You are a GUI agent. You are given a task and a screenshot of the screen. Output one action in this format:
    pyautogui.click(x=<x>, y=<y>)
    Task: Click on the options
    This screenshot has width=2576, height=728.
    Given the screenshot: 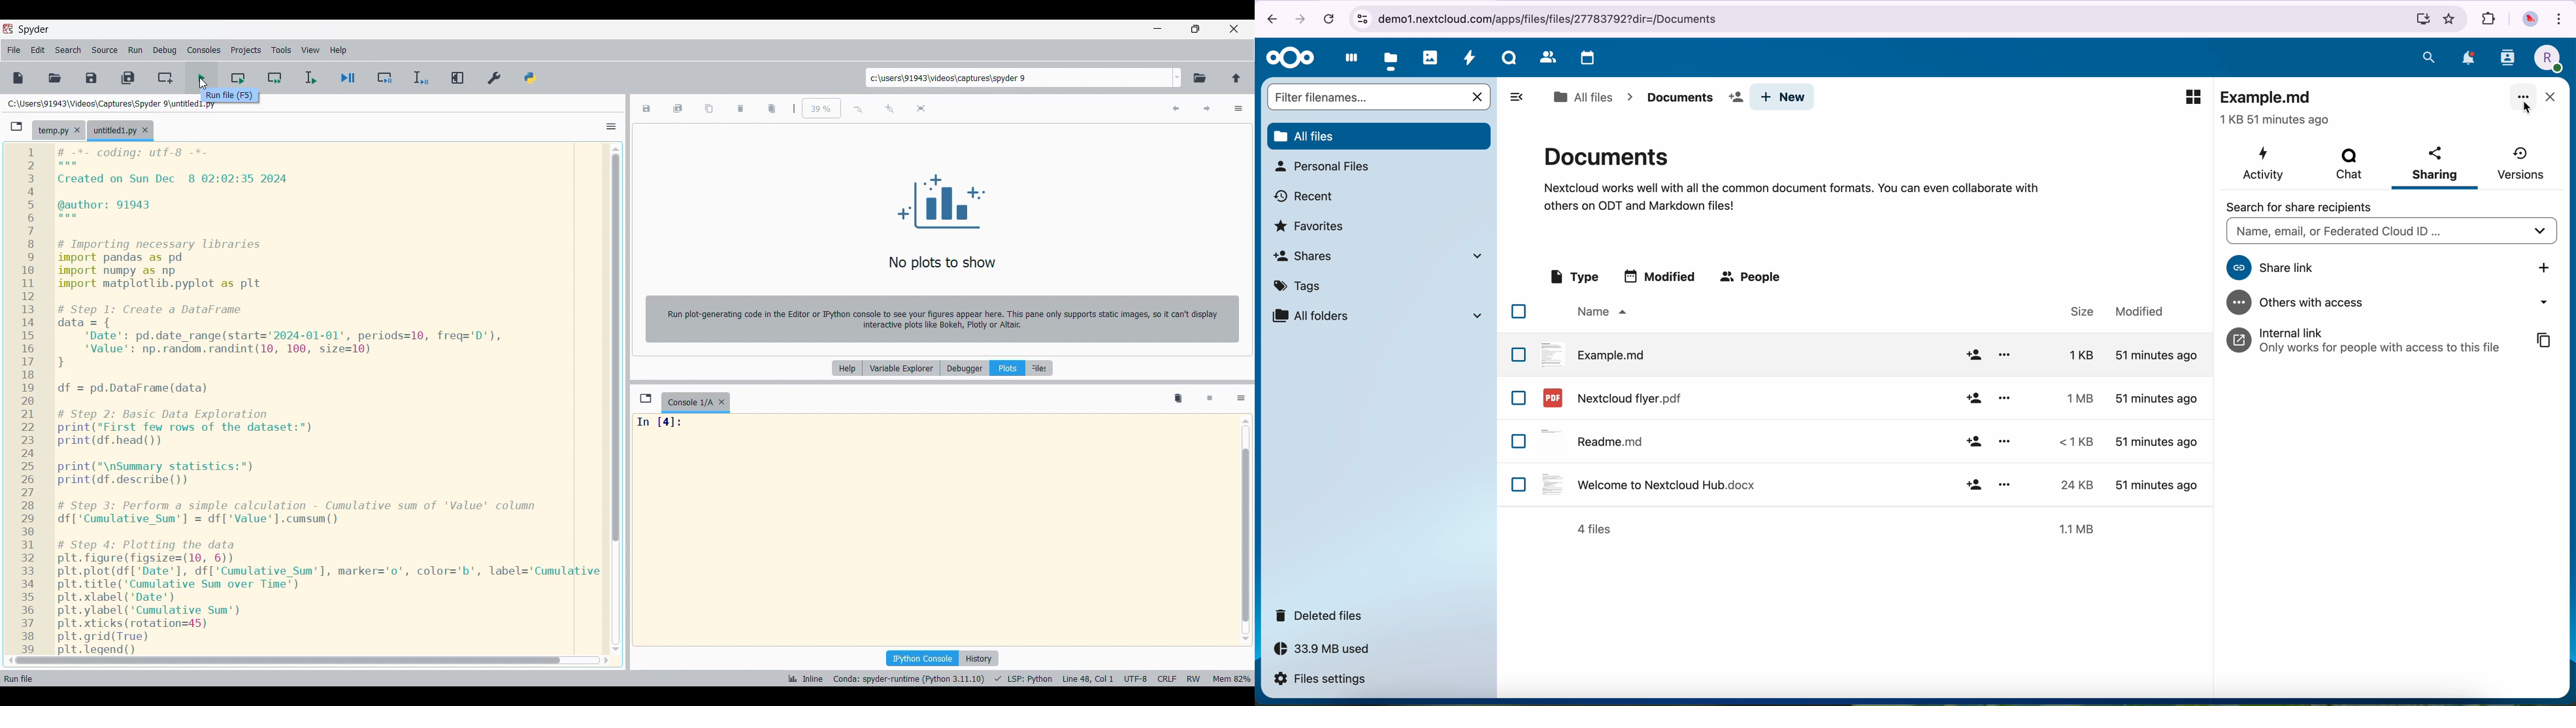 What is the action you would take?
    pyautogui.click(x=2006, y=441)
    